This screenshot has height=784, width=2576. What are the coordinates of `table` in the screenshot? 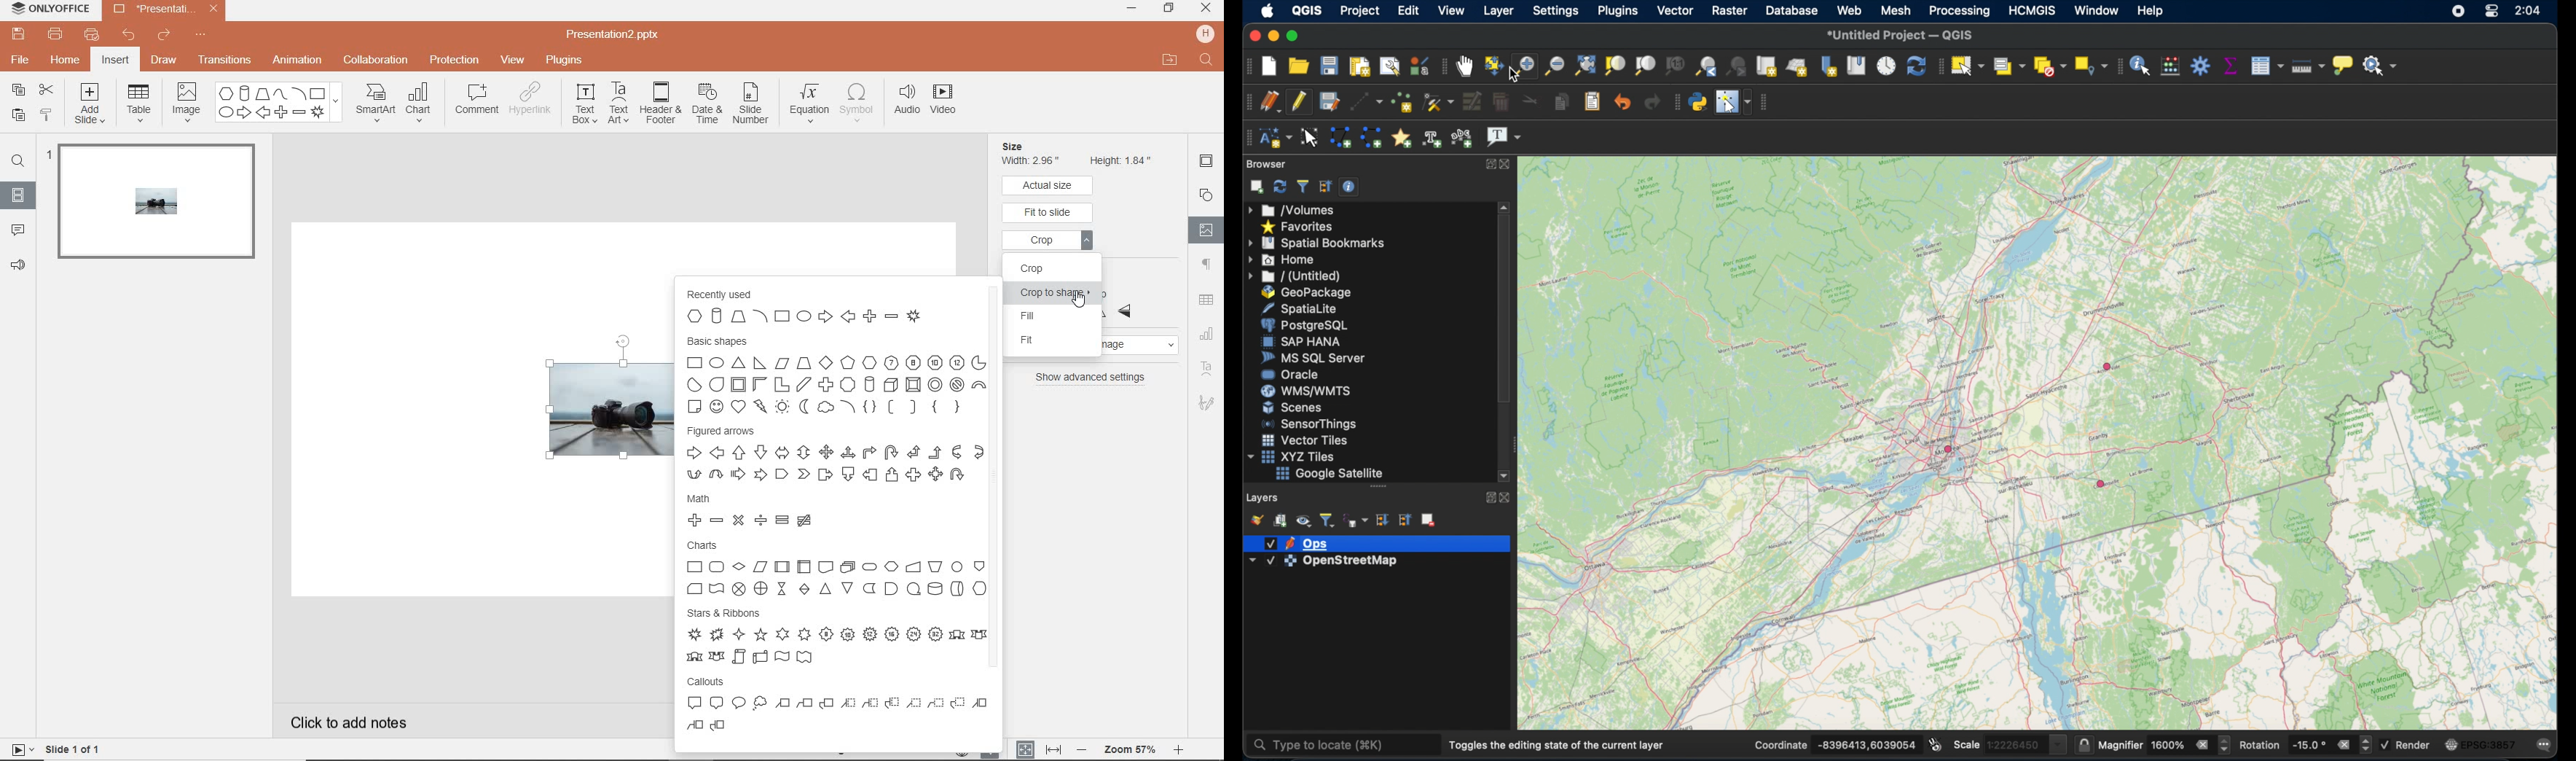 It's located at (141, 103).